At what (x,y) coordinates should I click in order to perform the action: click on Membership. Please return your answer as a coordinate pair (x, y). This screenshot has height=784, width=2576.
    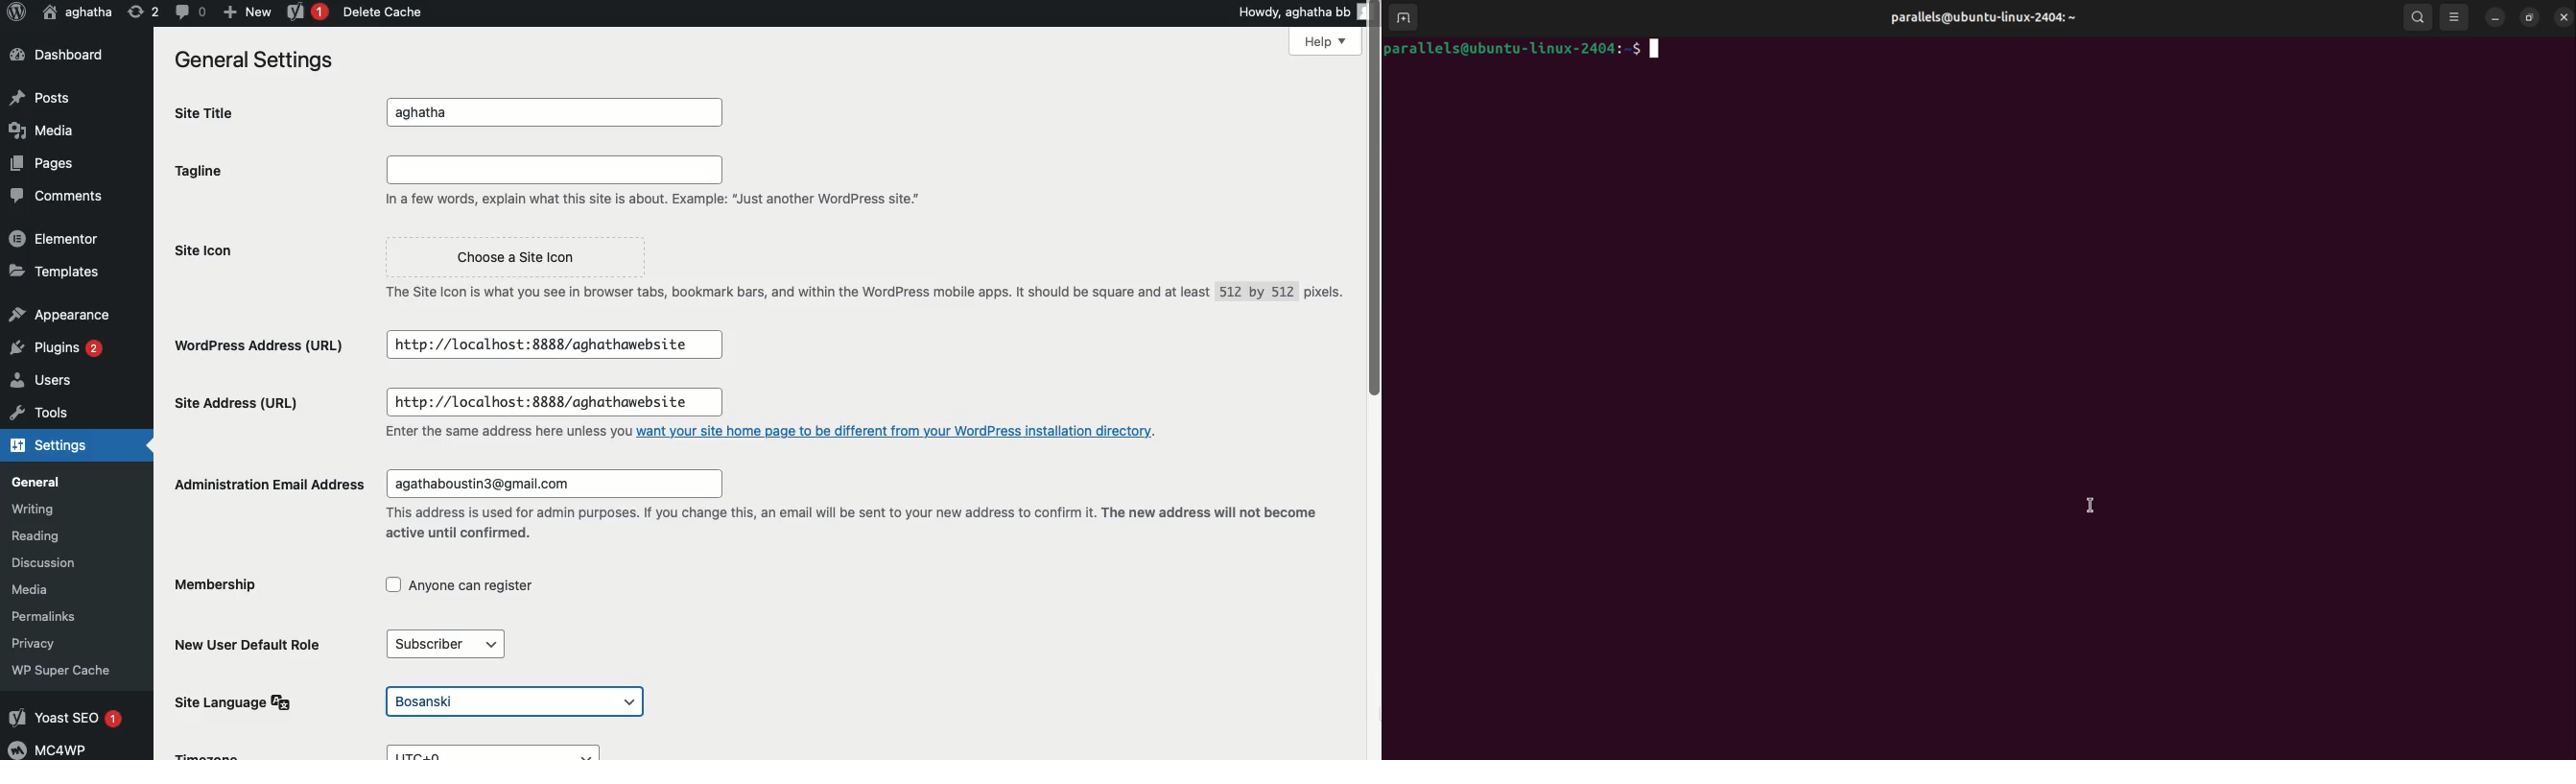
    Looking at the image, I should click on (220, 588).